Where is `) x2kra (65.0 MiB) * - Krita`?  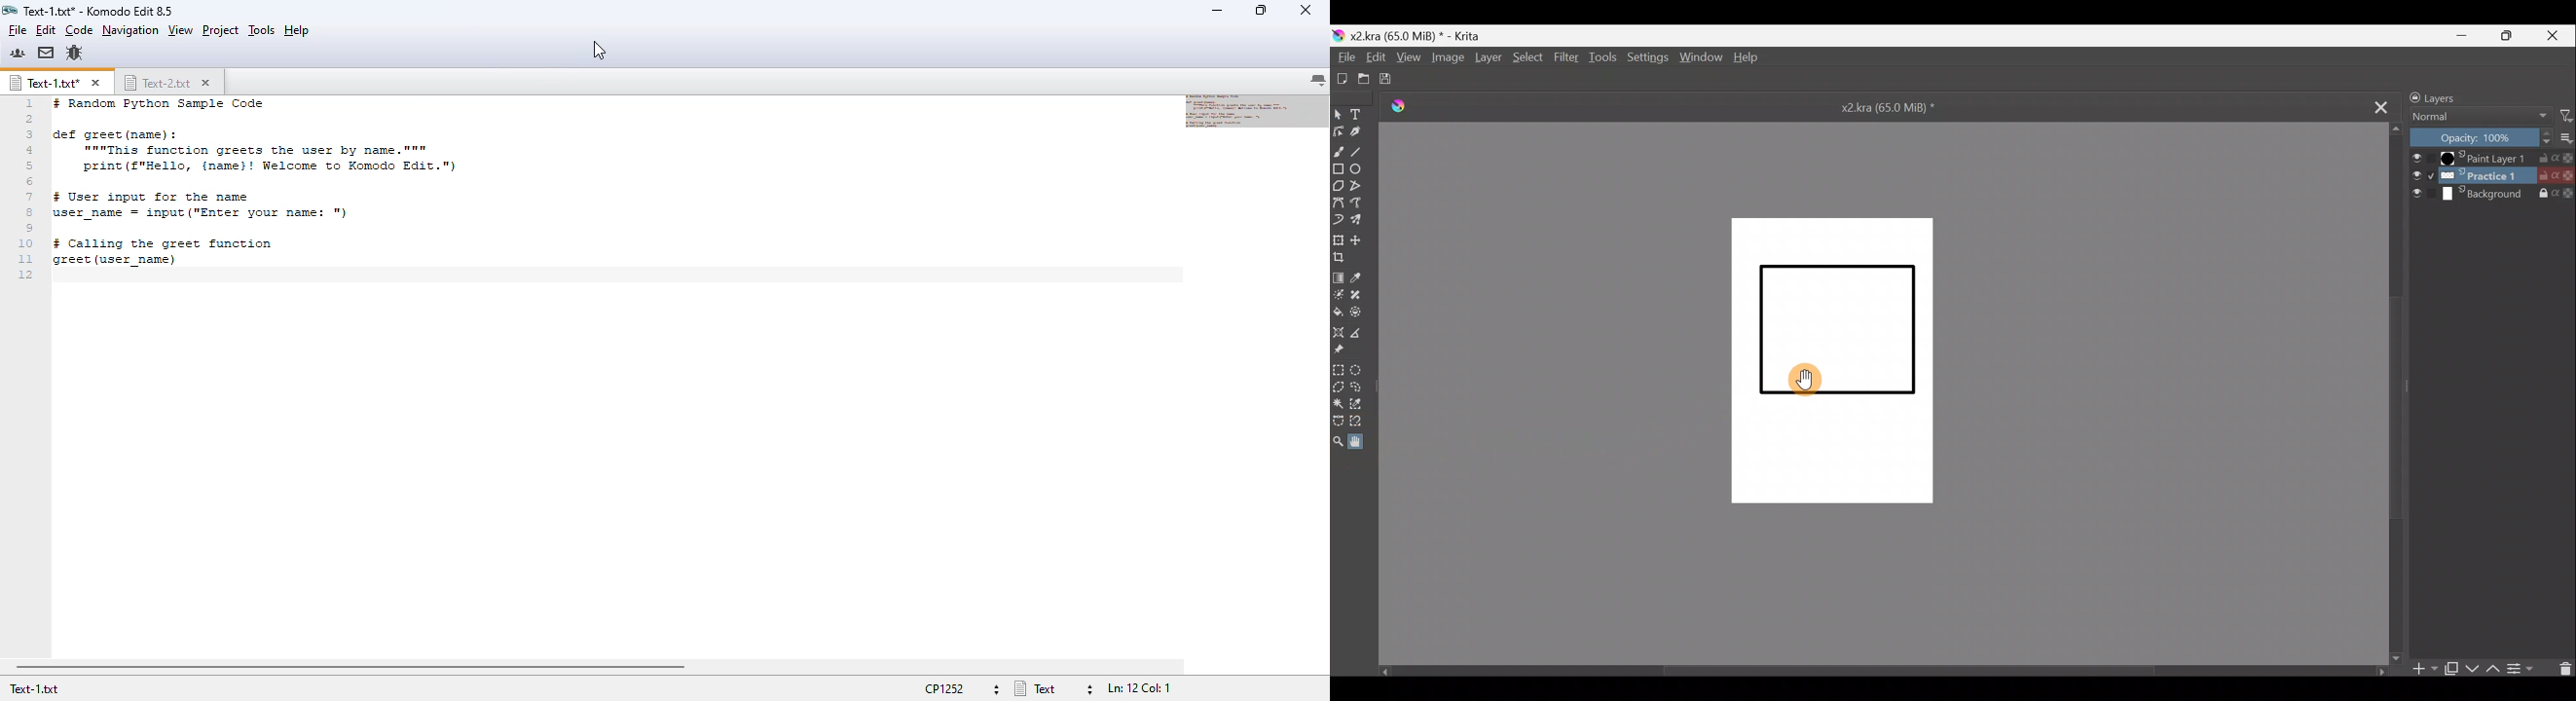
) x2kra (65.0 MiB) * - Krita is located at coordinates (1412, 36).